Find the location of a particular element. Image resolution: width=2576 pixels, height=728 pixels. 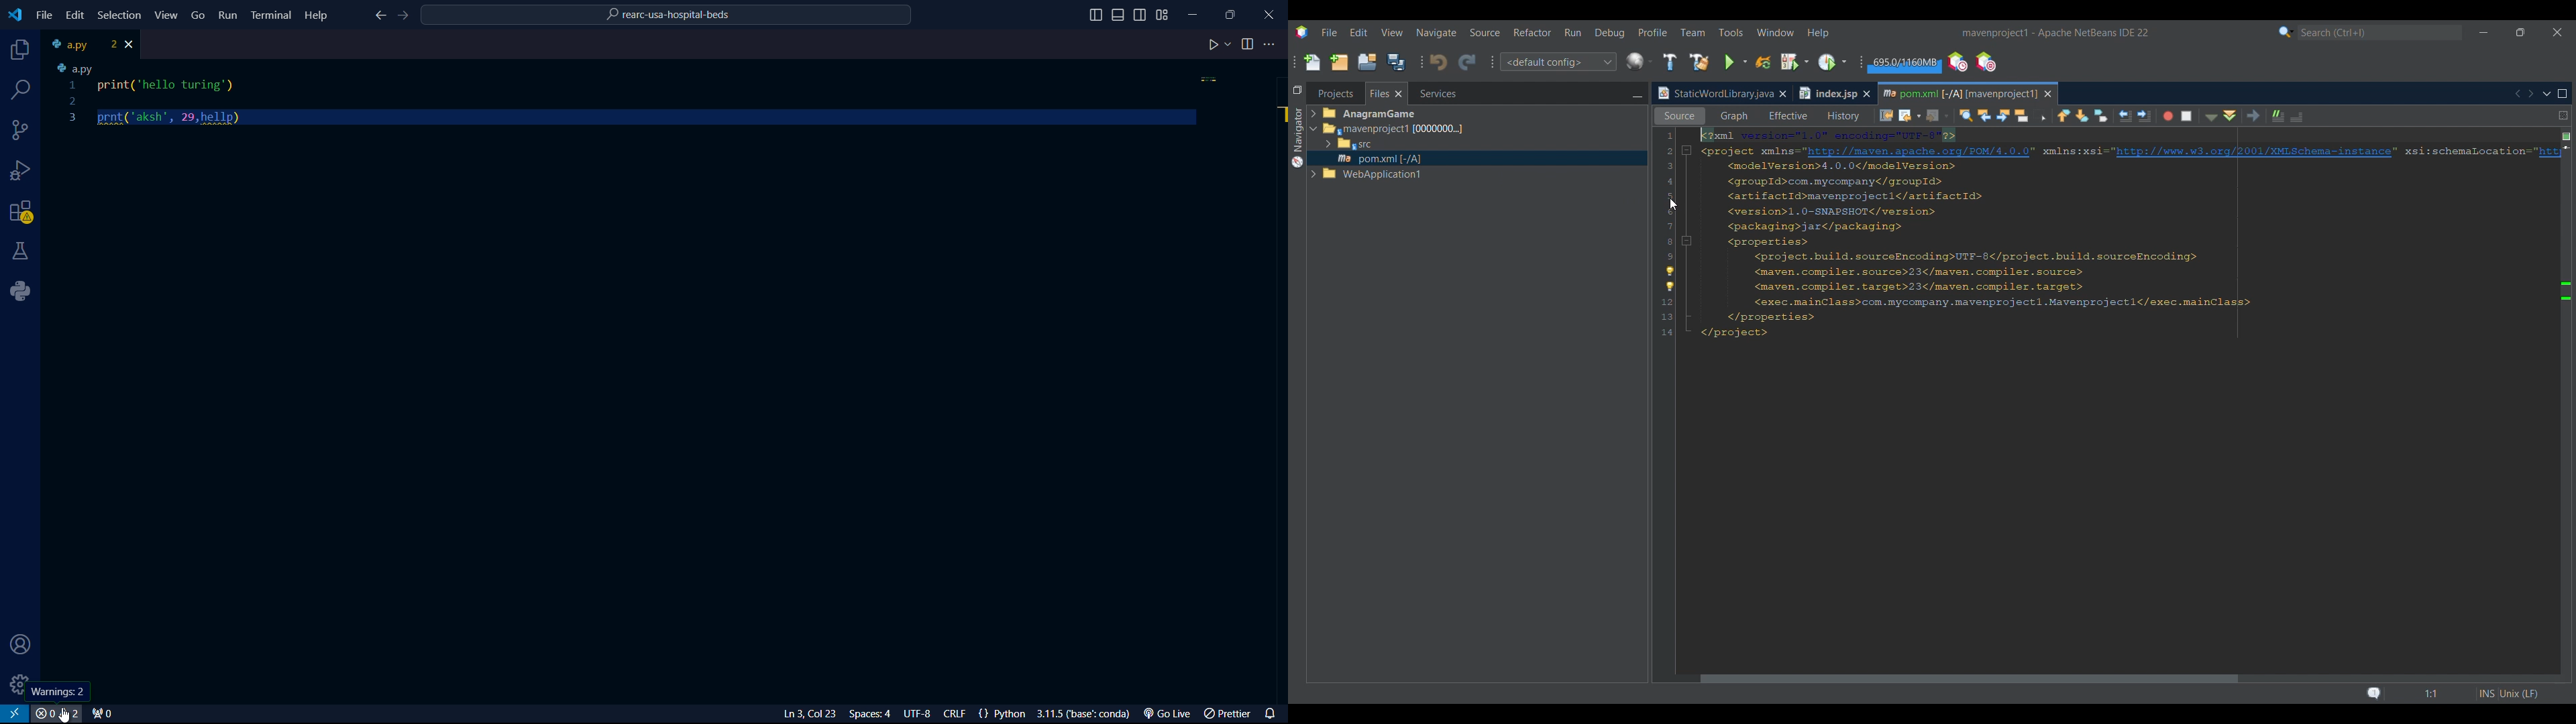

VS Code logo is located at coordinates (13, 13).